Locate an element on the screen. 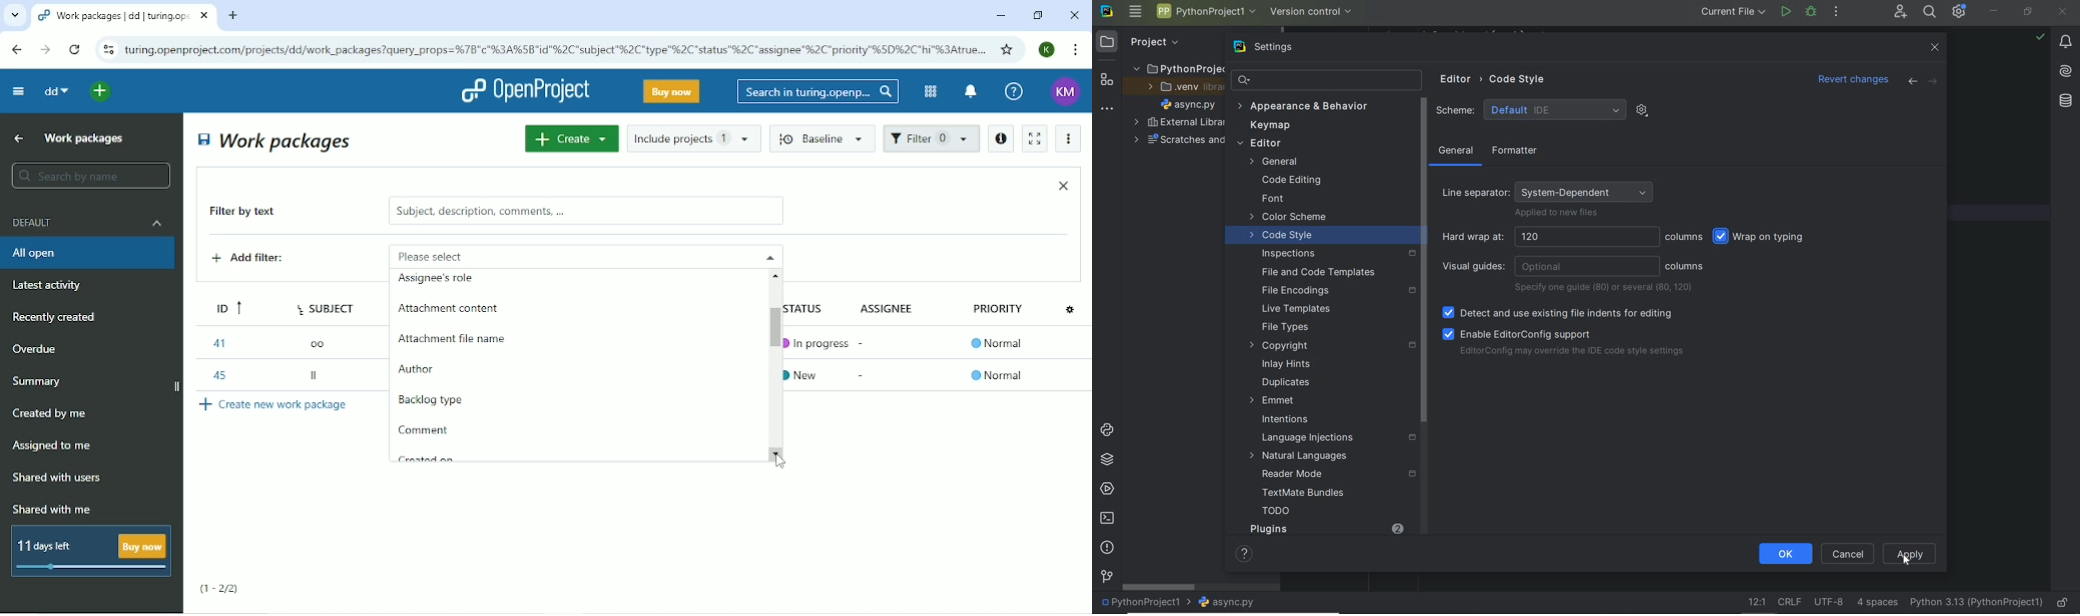 This screenshot has height=616, width=2100. project name is located at coordinates (1144, 603).